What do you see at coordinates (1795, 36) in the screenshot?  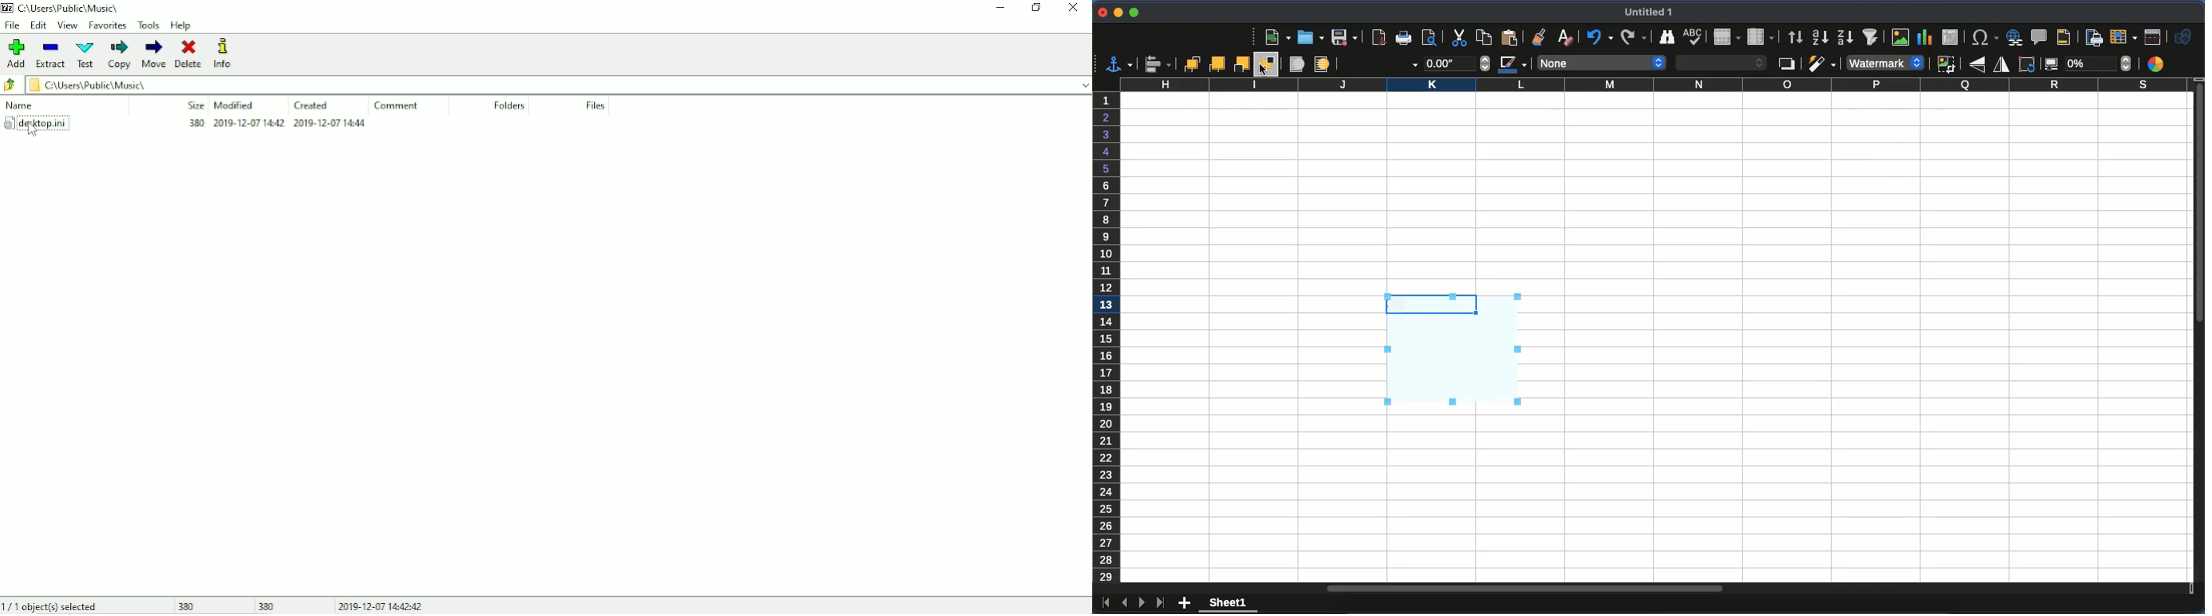 I see `sort` at bounding box center [1795, 36].